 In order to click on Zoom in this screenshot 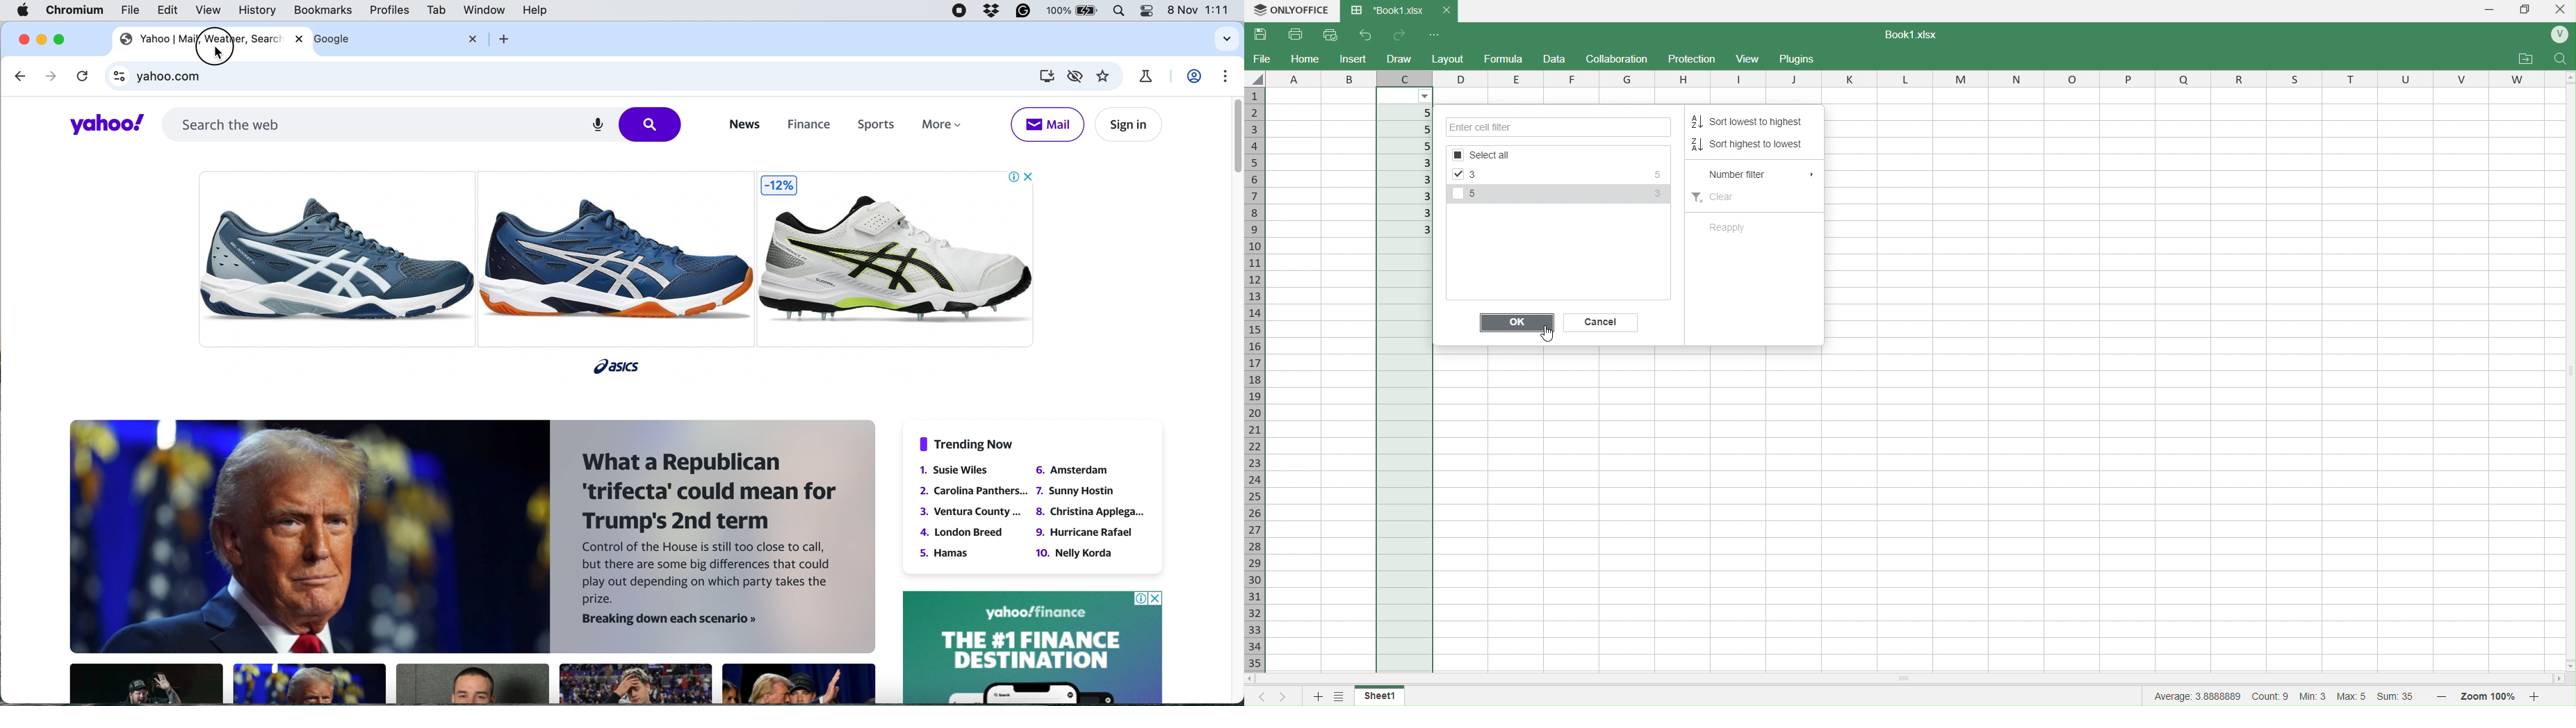, I will do `click(2490, 697)`.